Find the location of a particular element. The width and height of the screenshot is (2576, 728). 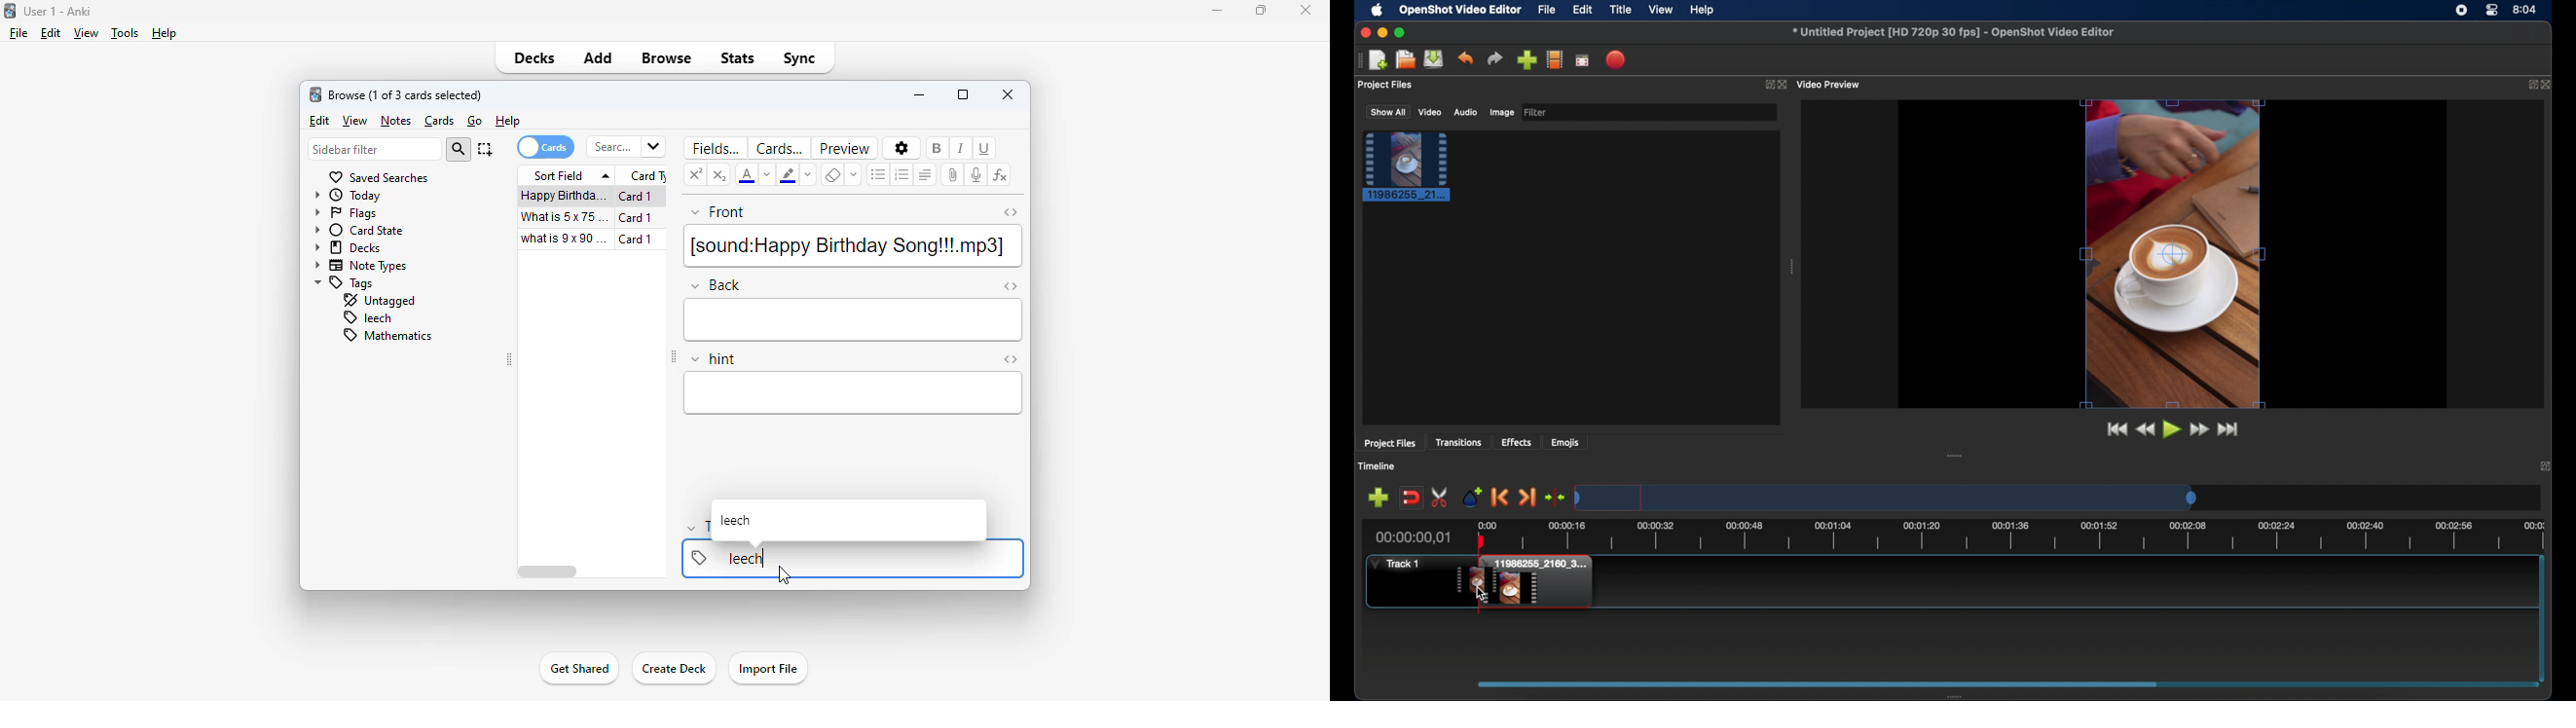

close is located at coordinates (1008, 94).